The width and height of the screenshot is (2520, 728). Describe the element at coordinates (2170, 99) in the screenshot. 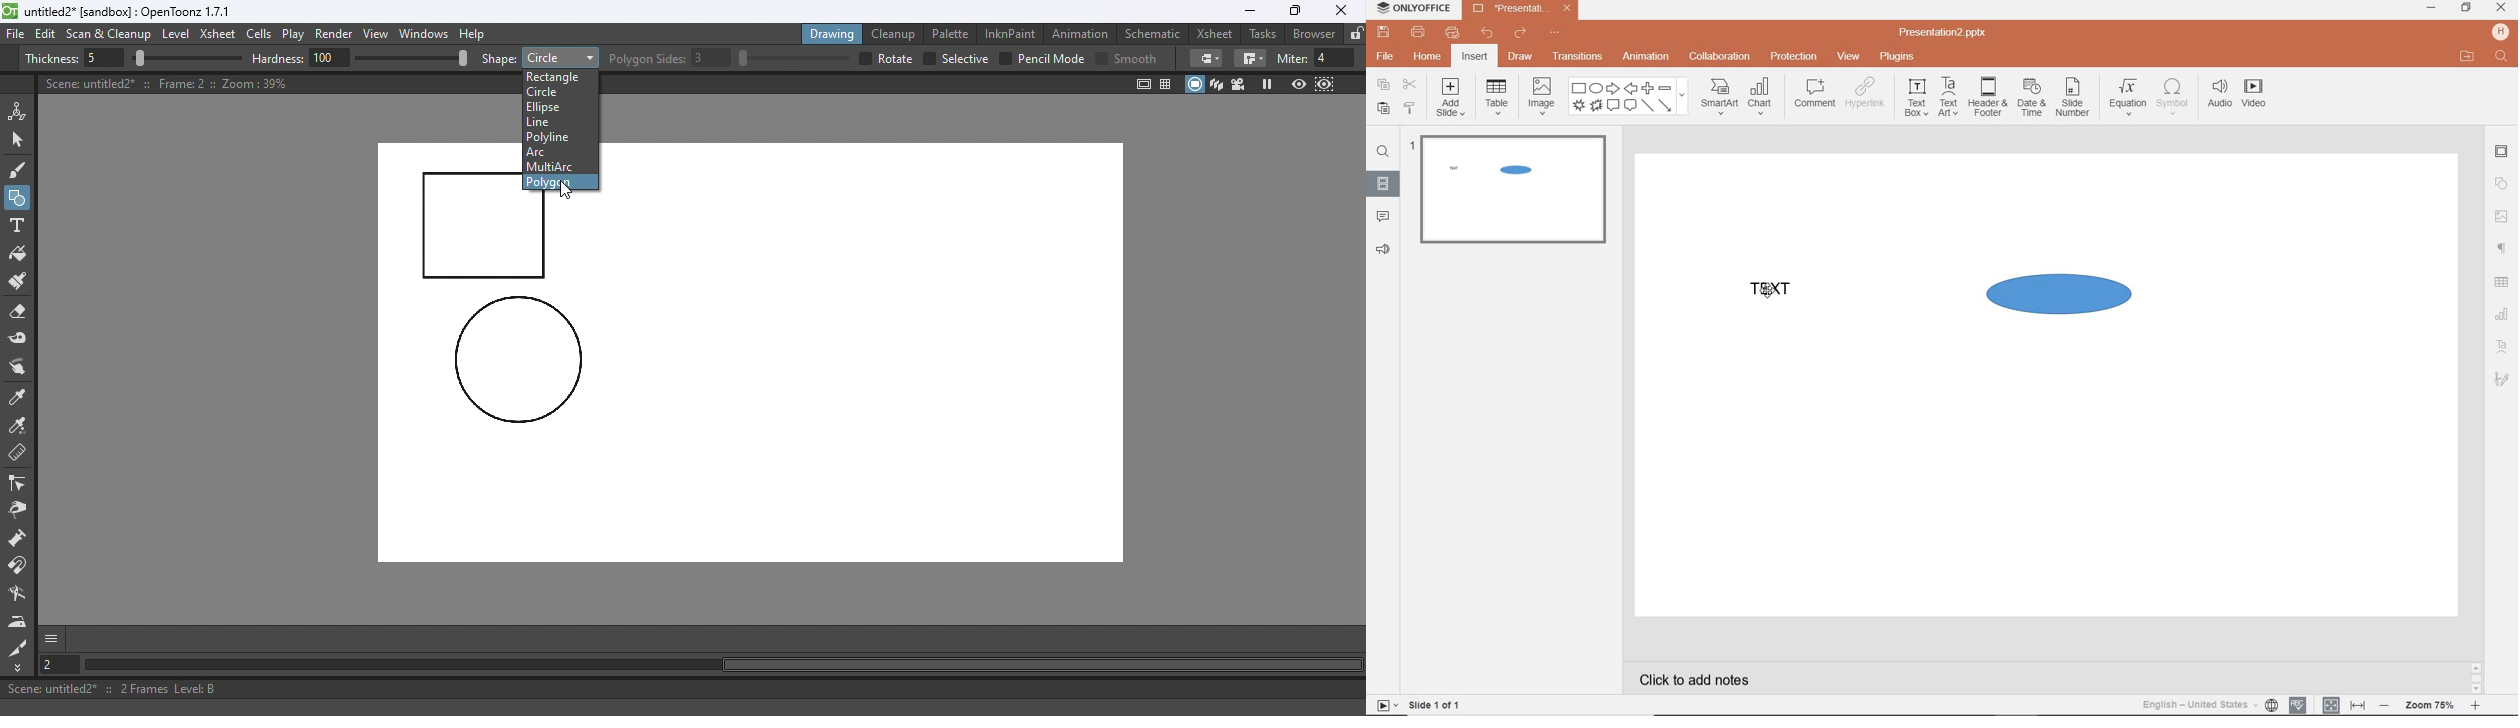

I see `symbol` at that location.